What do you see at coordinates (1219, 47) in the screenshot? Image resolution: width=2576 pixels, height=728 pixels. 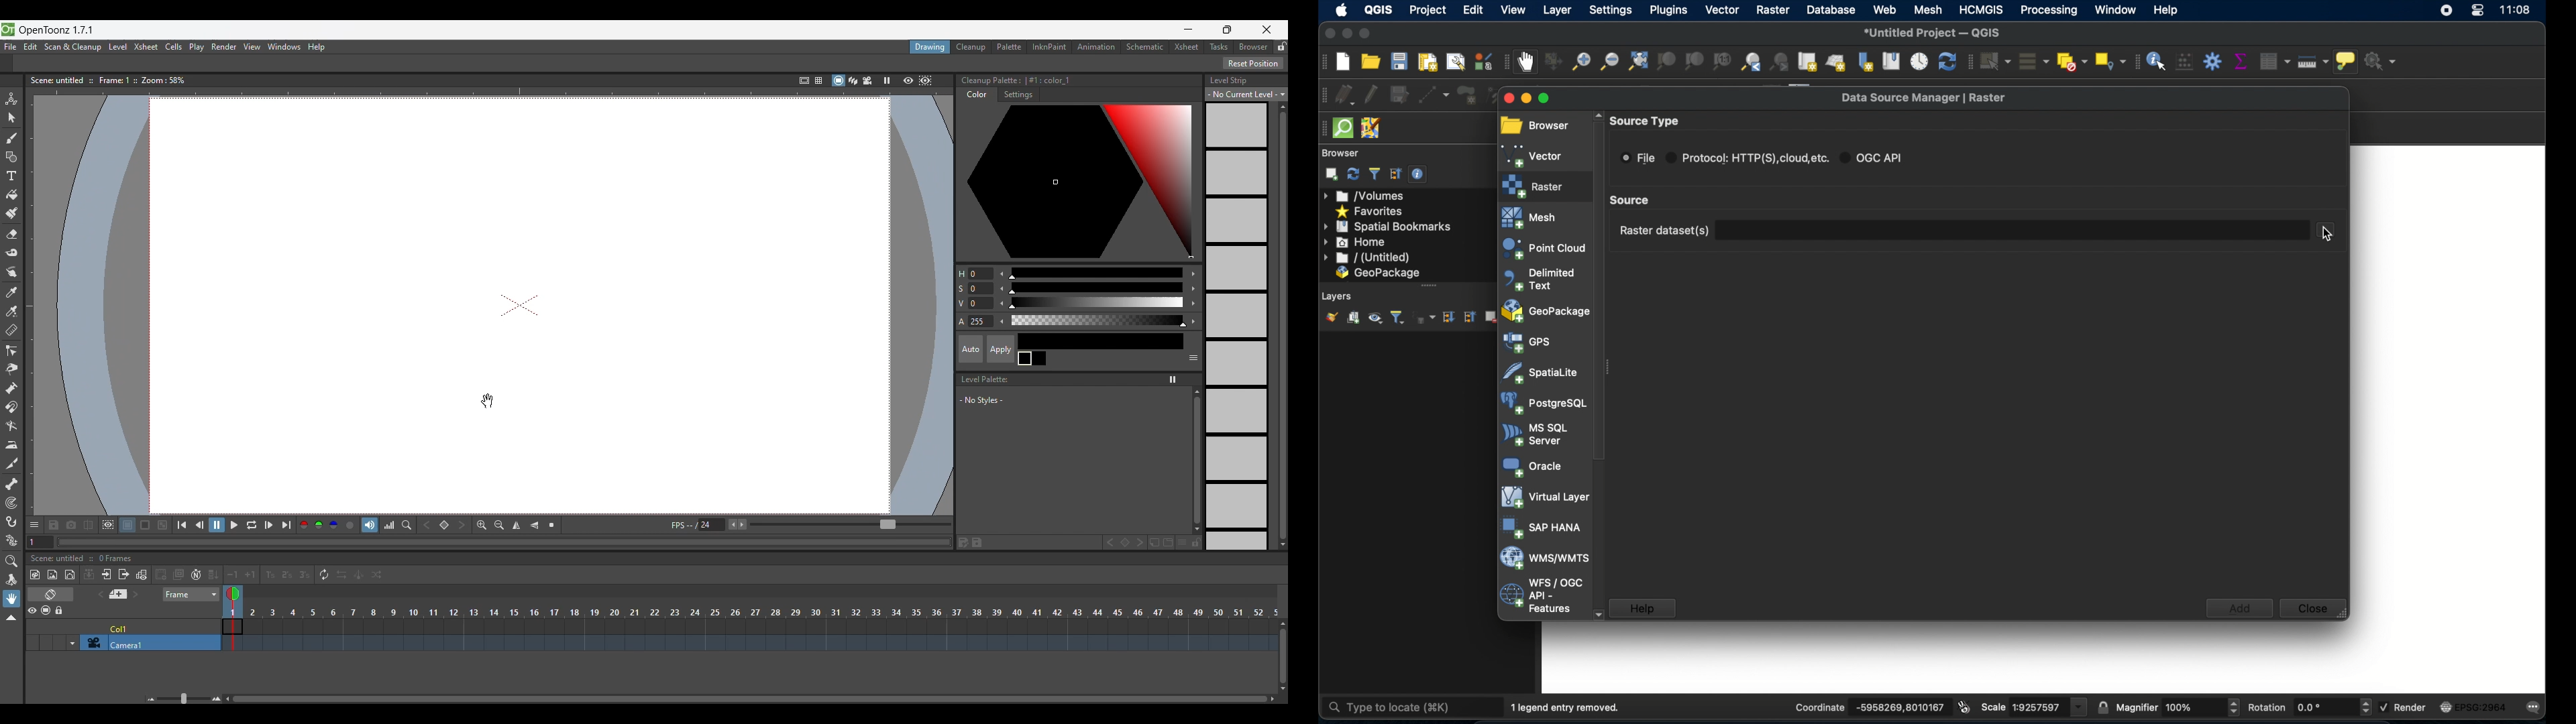 I see `Tasks` at bounding box center [1219, 47].